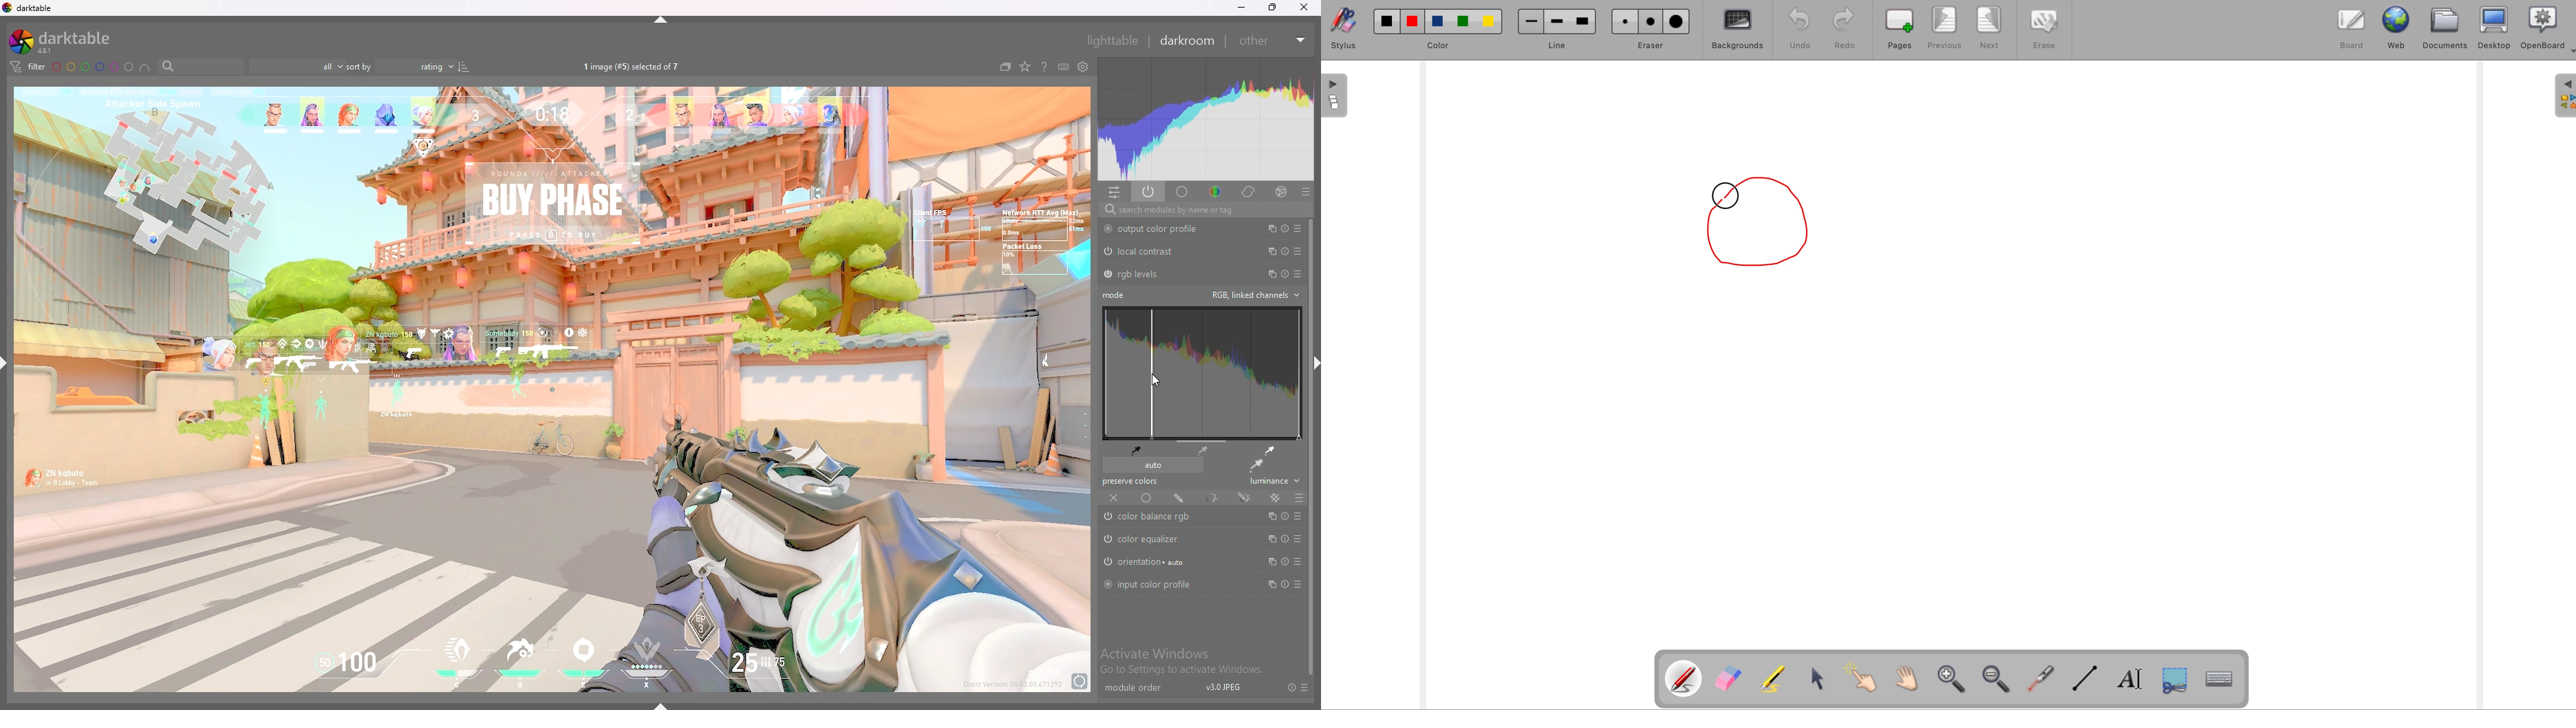 The height and width of the screenshot is (728, 2576). What do you see at coordinates (1148, 191) in the screenshot?
I see `show active modules` at bounding box center [1148, 191].